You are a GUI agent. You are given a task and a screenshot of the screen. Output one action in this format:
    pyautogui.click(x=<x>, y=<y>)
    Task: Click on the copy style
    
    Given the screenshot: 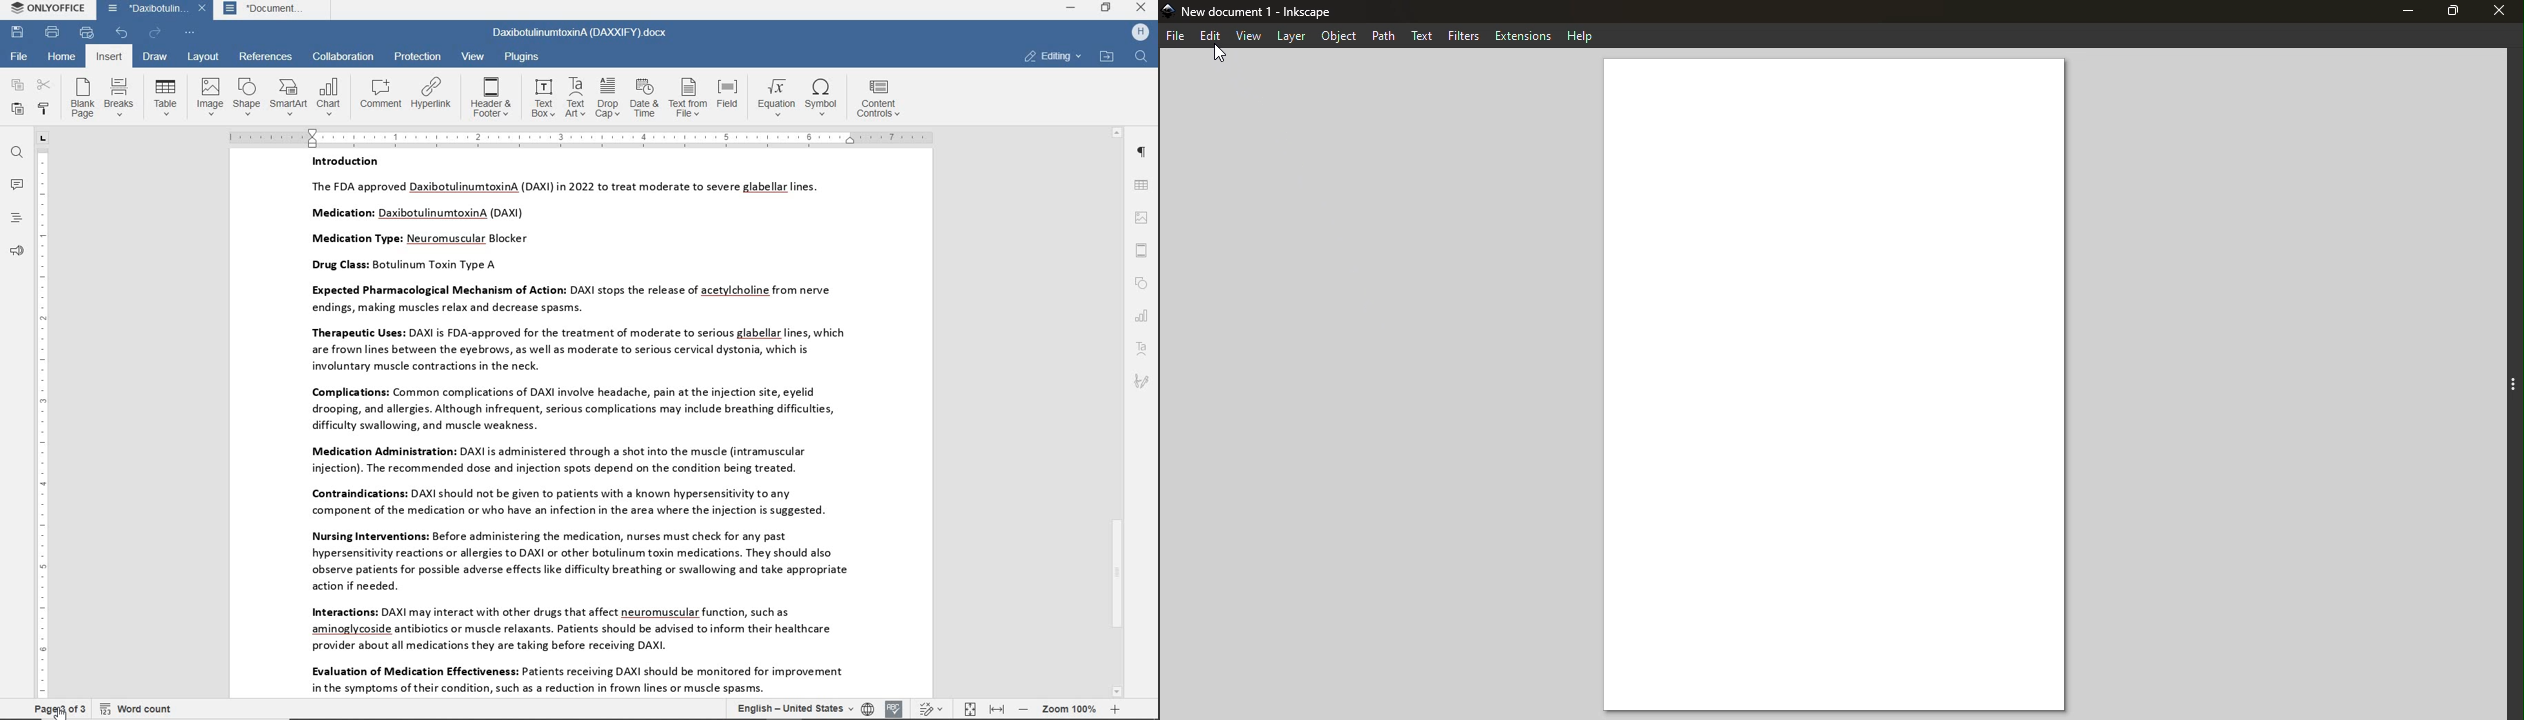 What is the action you would take?
    pyautogui.click(x=45, y=109)
    